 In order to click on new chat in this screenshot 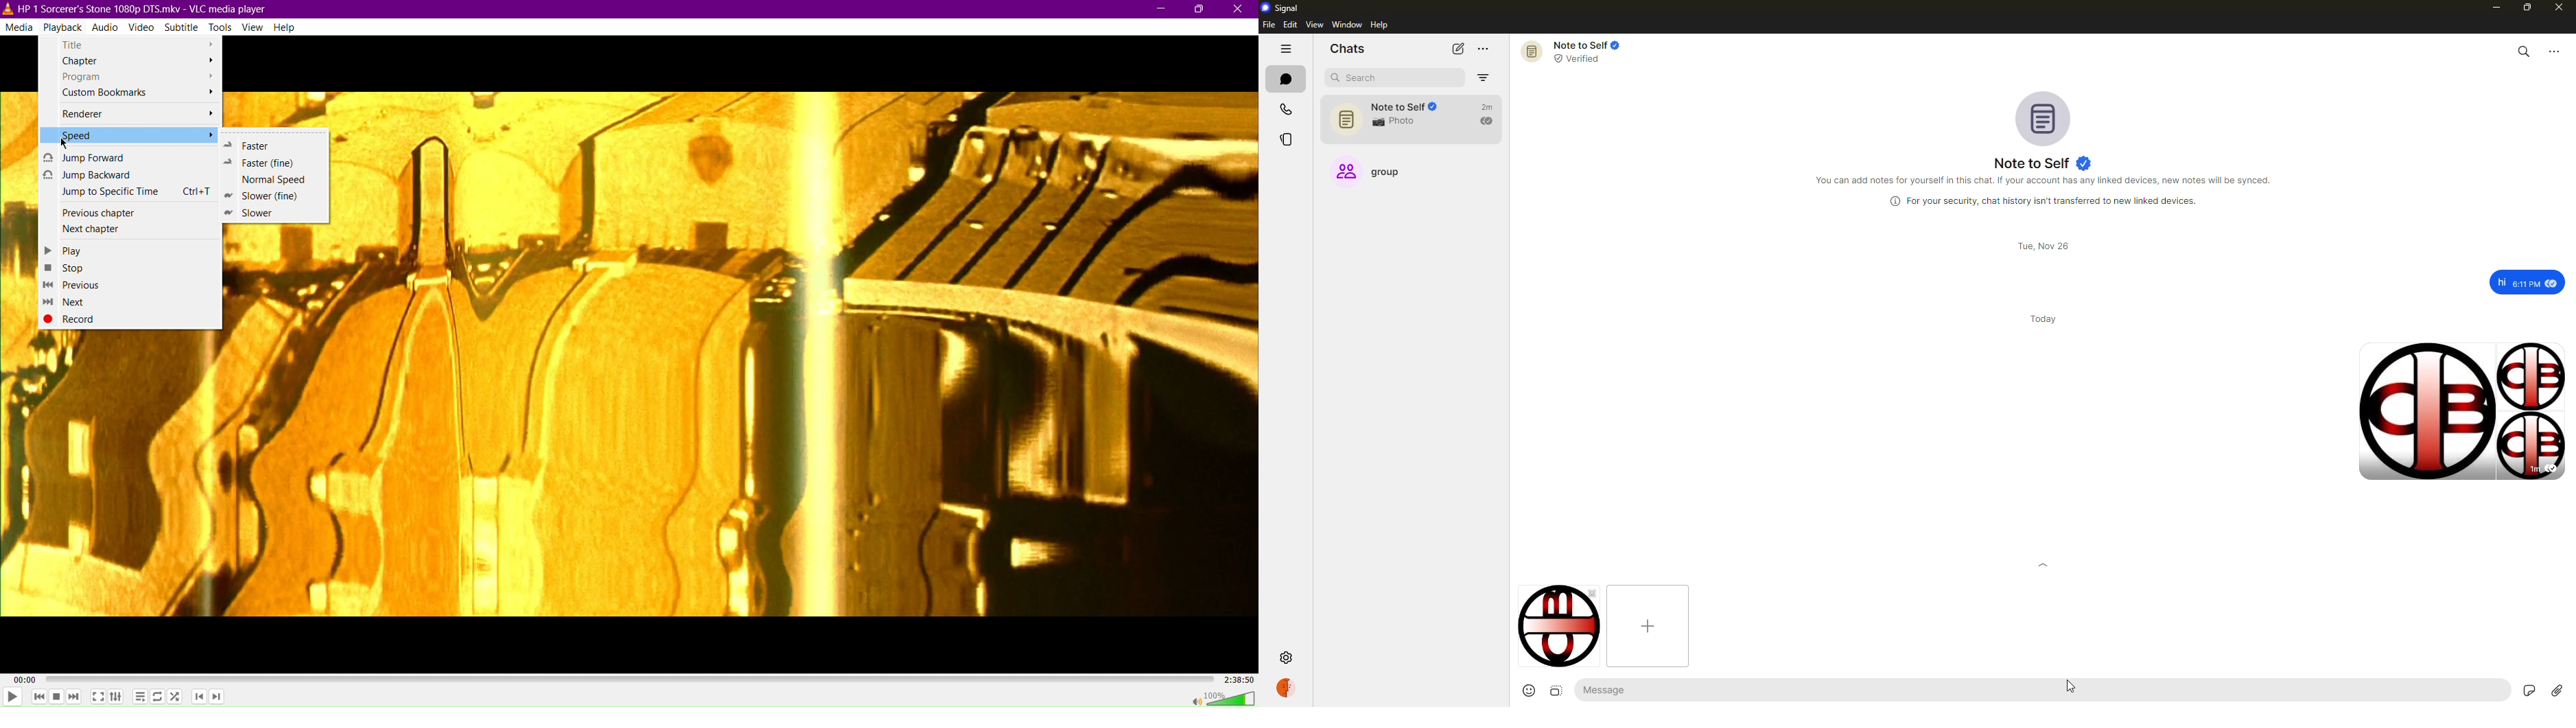, I will do `click(1458, 48)`.